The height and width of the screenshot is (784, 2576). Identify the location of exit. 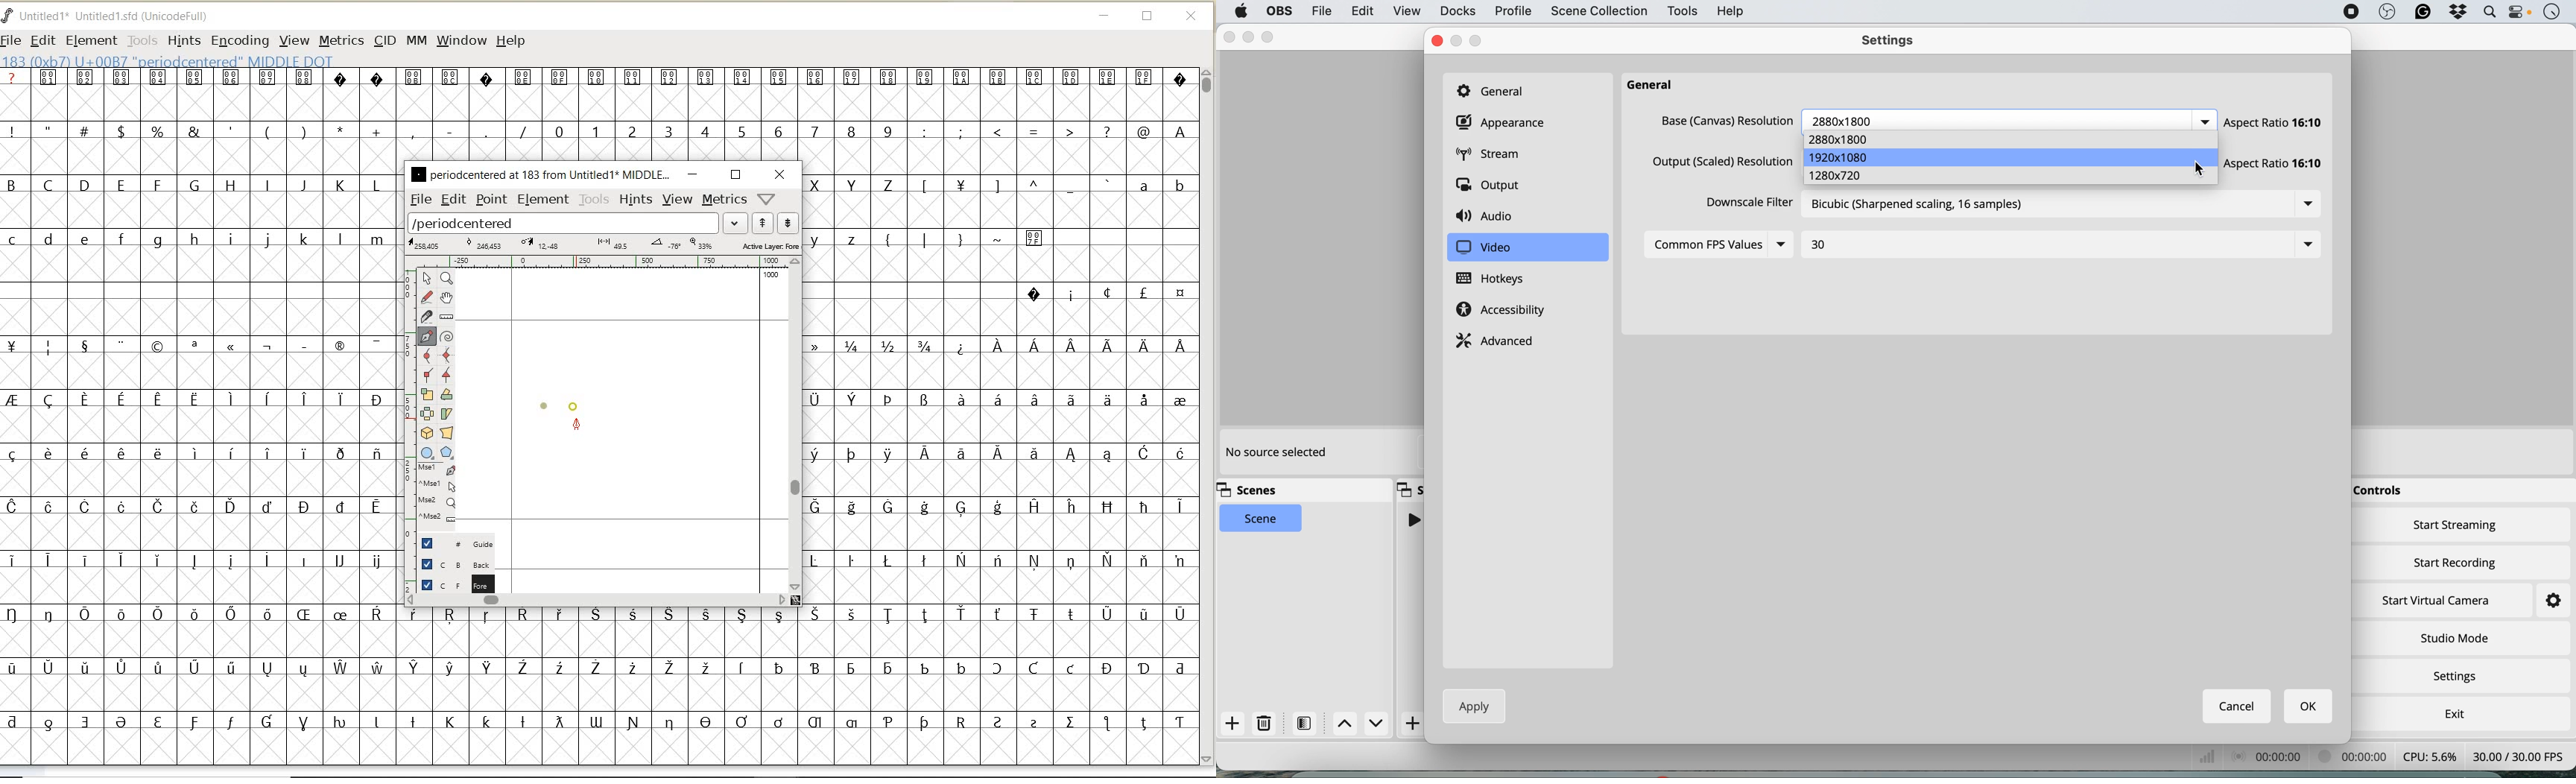
(2452, 711).